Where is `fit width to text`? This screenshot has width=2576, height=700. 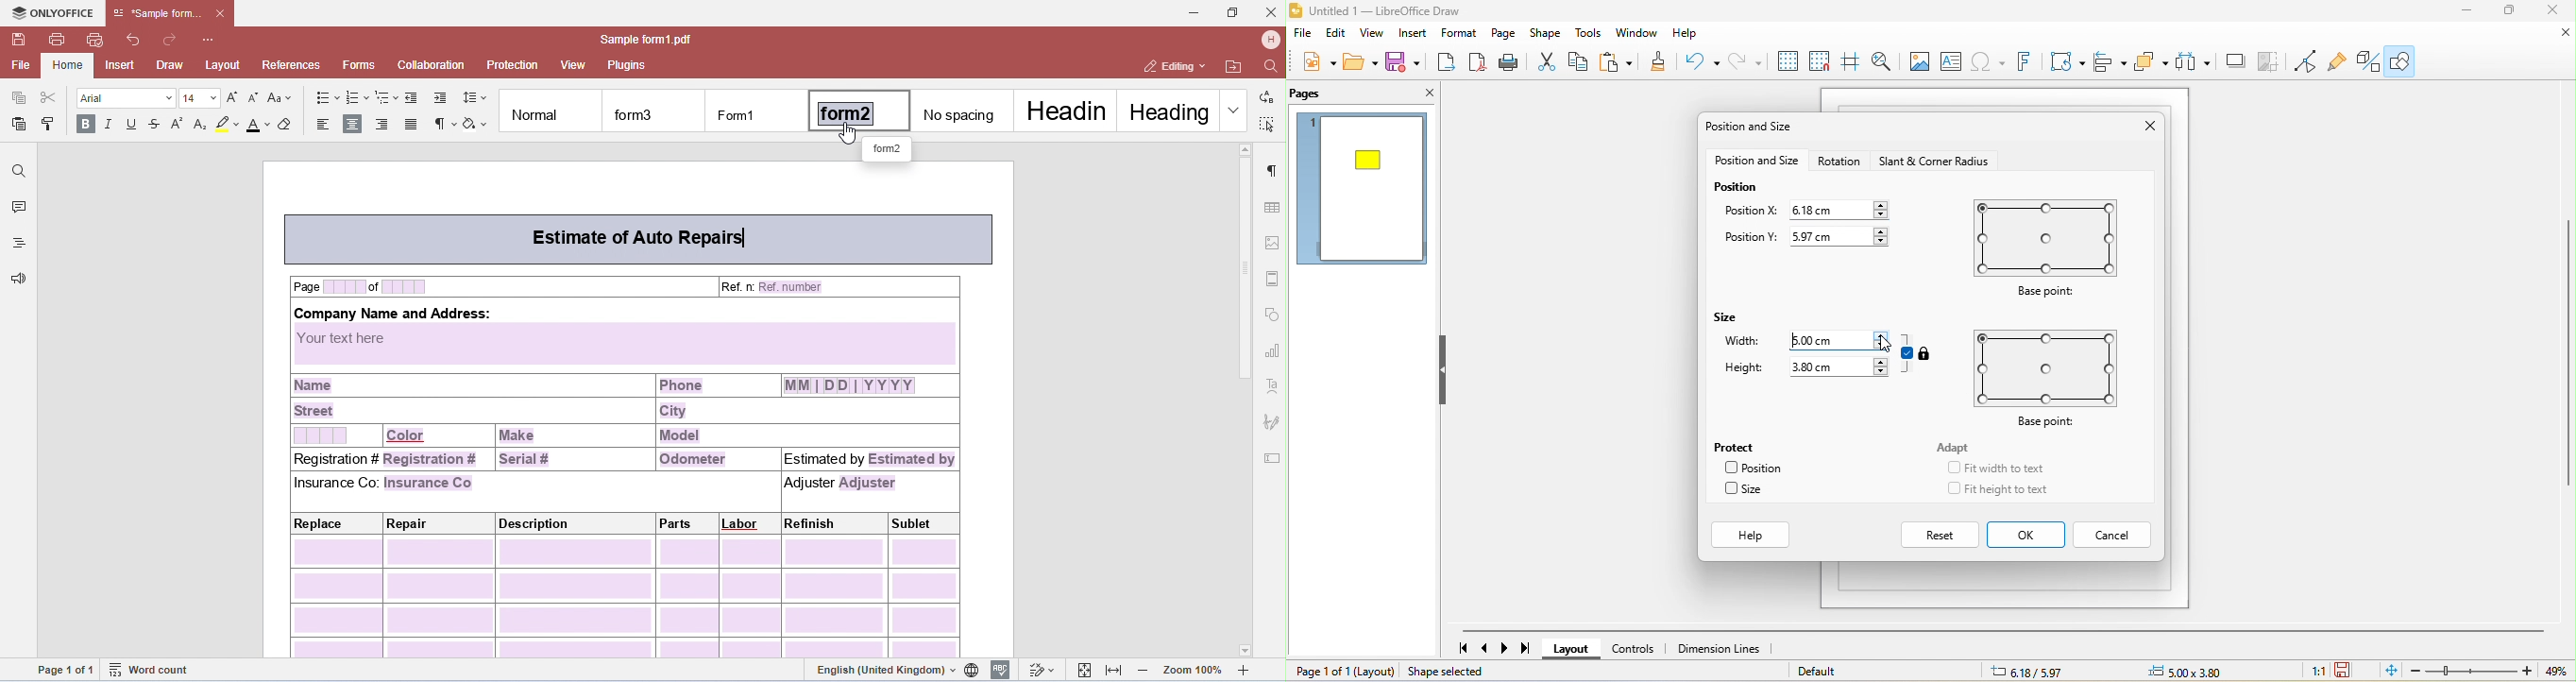
fit width to text is located at coordinates (1997, 469).